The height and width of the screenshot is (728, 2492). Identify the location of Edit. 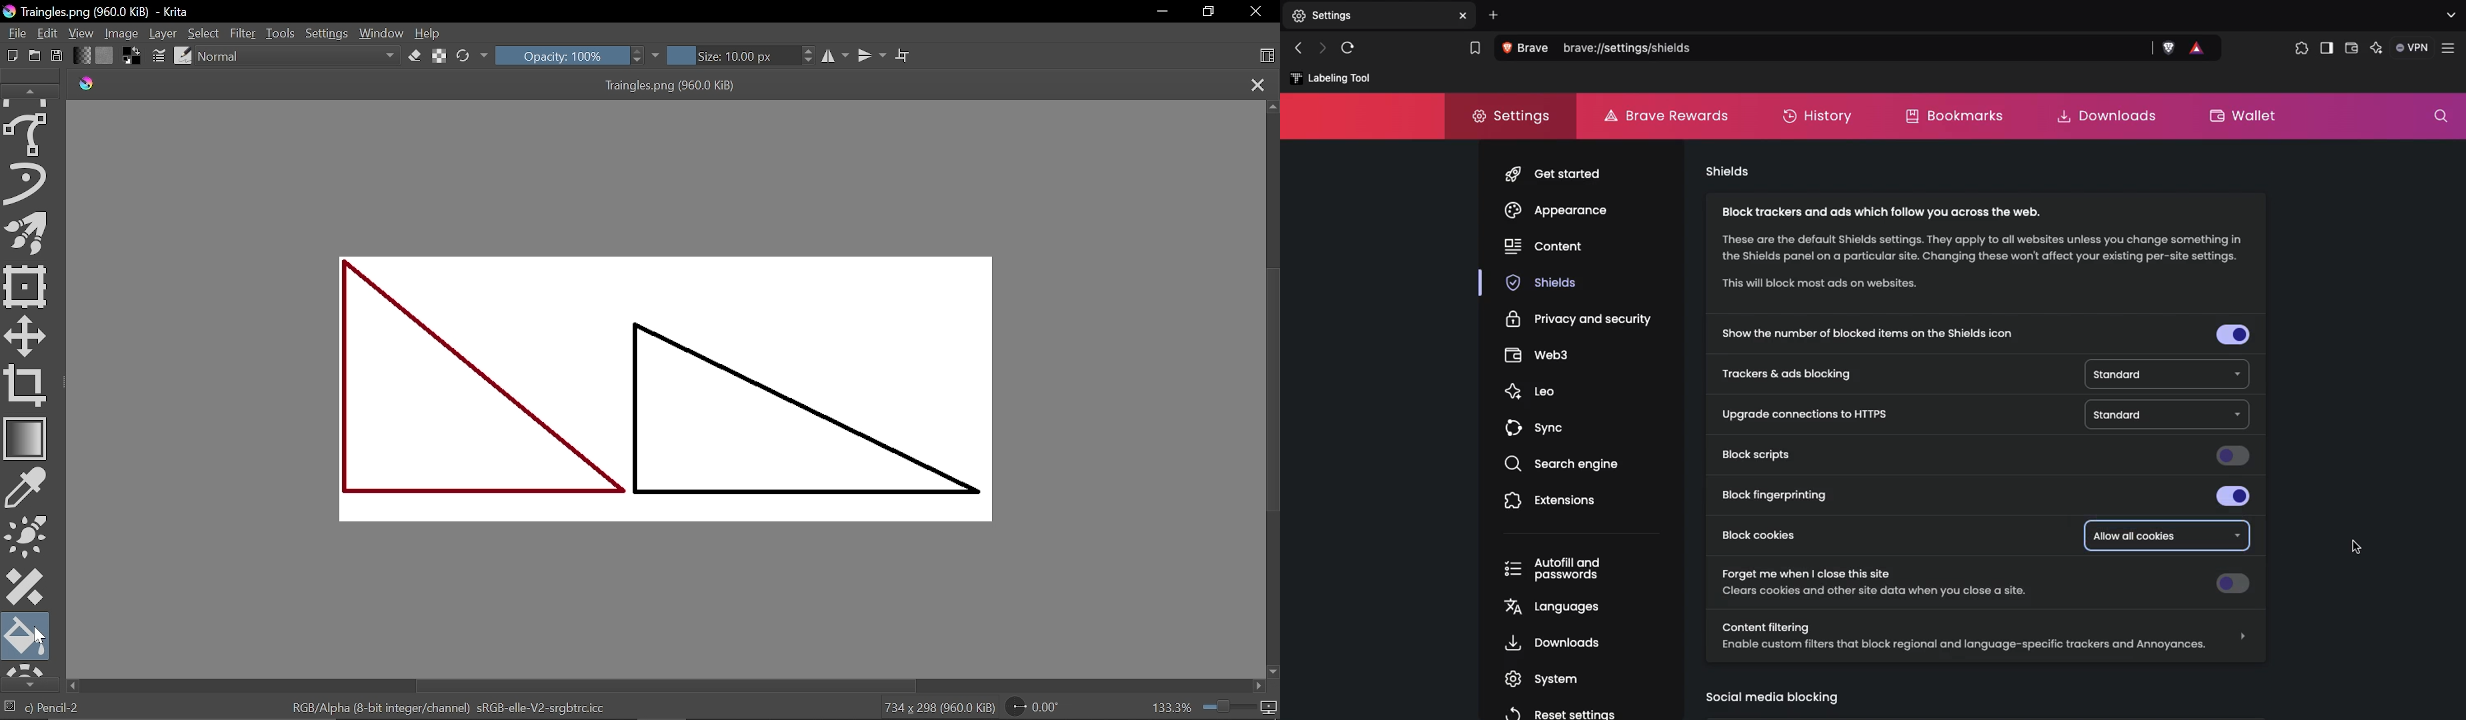
(47, 35).